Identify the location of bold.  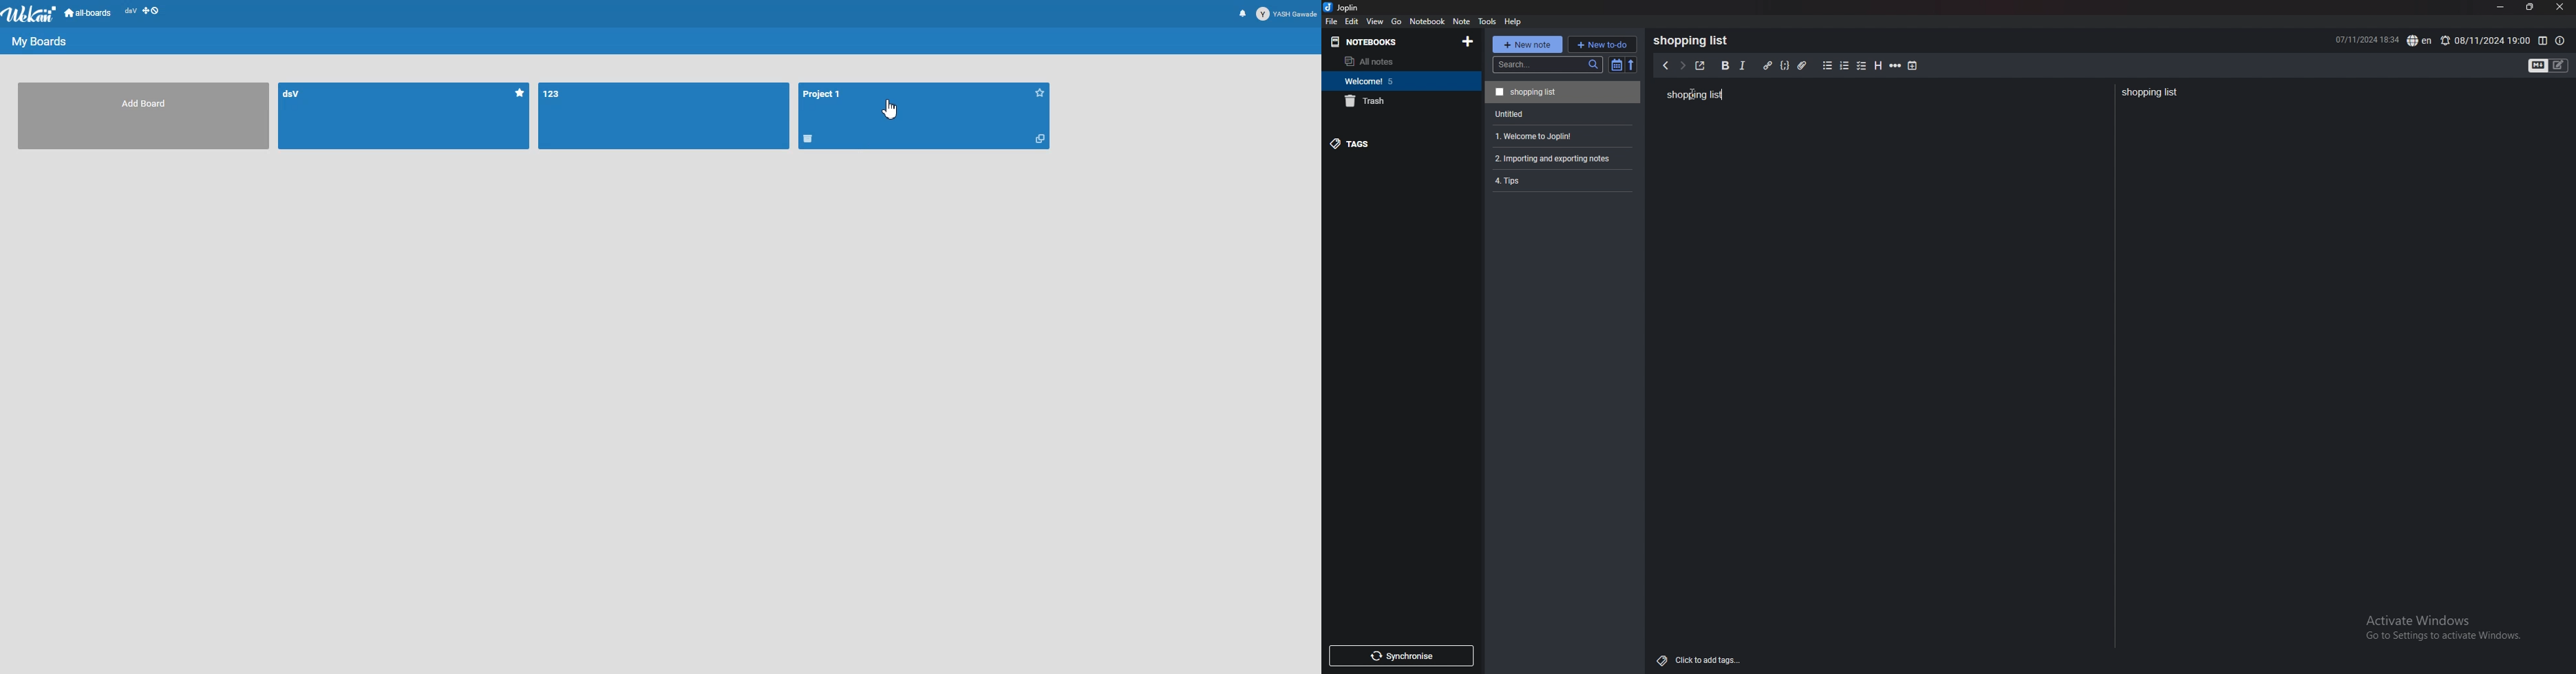
(1725, 66).